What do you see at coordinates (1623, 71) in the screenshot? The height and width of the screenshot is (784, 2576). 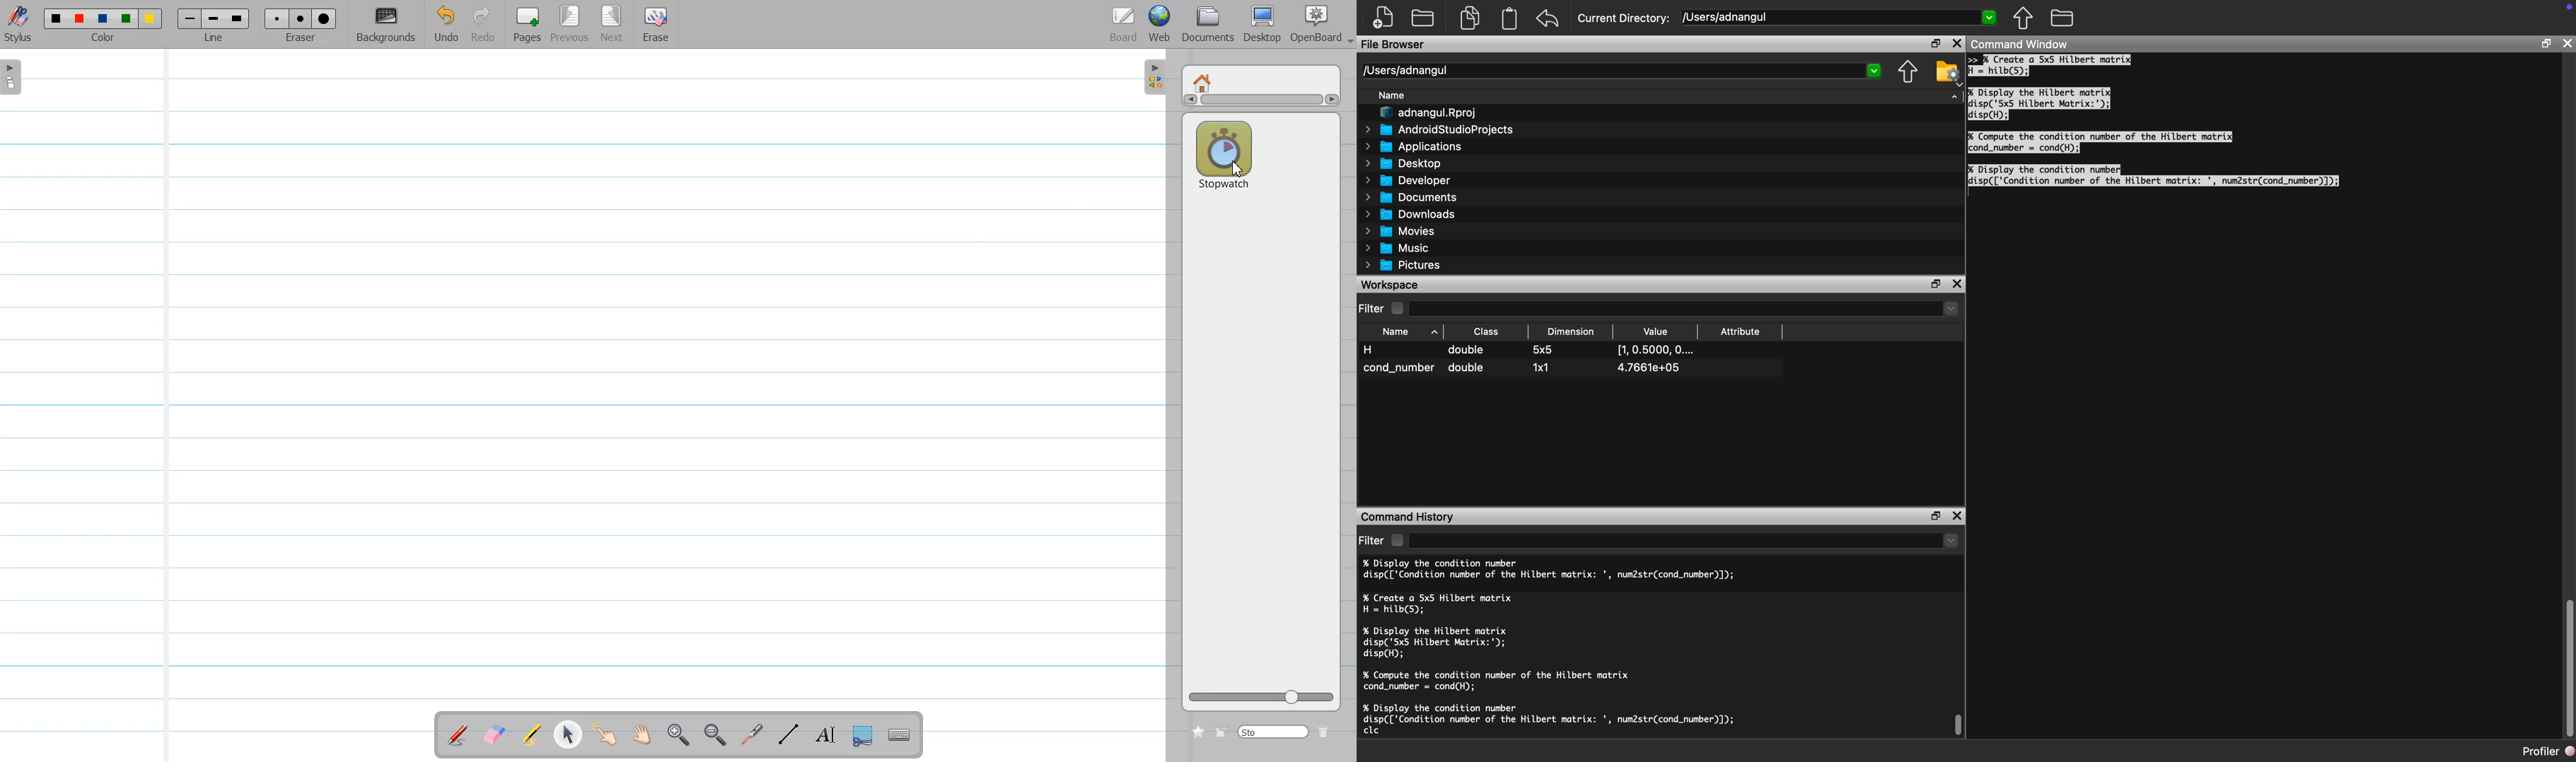 I see `/Users/adnangul ` at bounding box center [1623, 71].